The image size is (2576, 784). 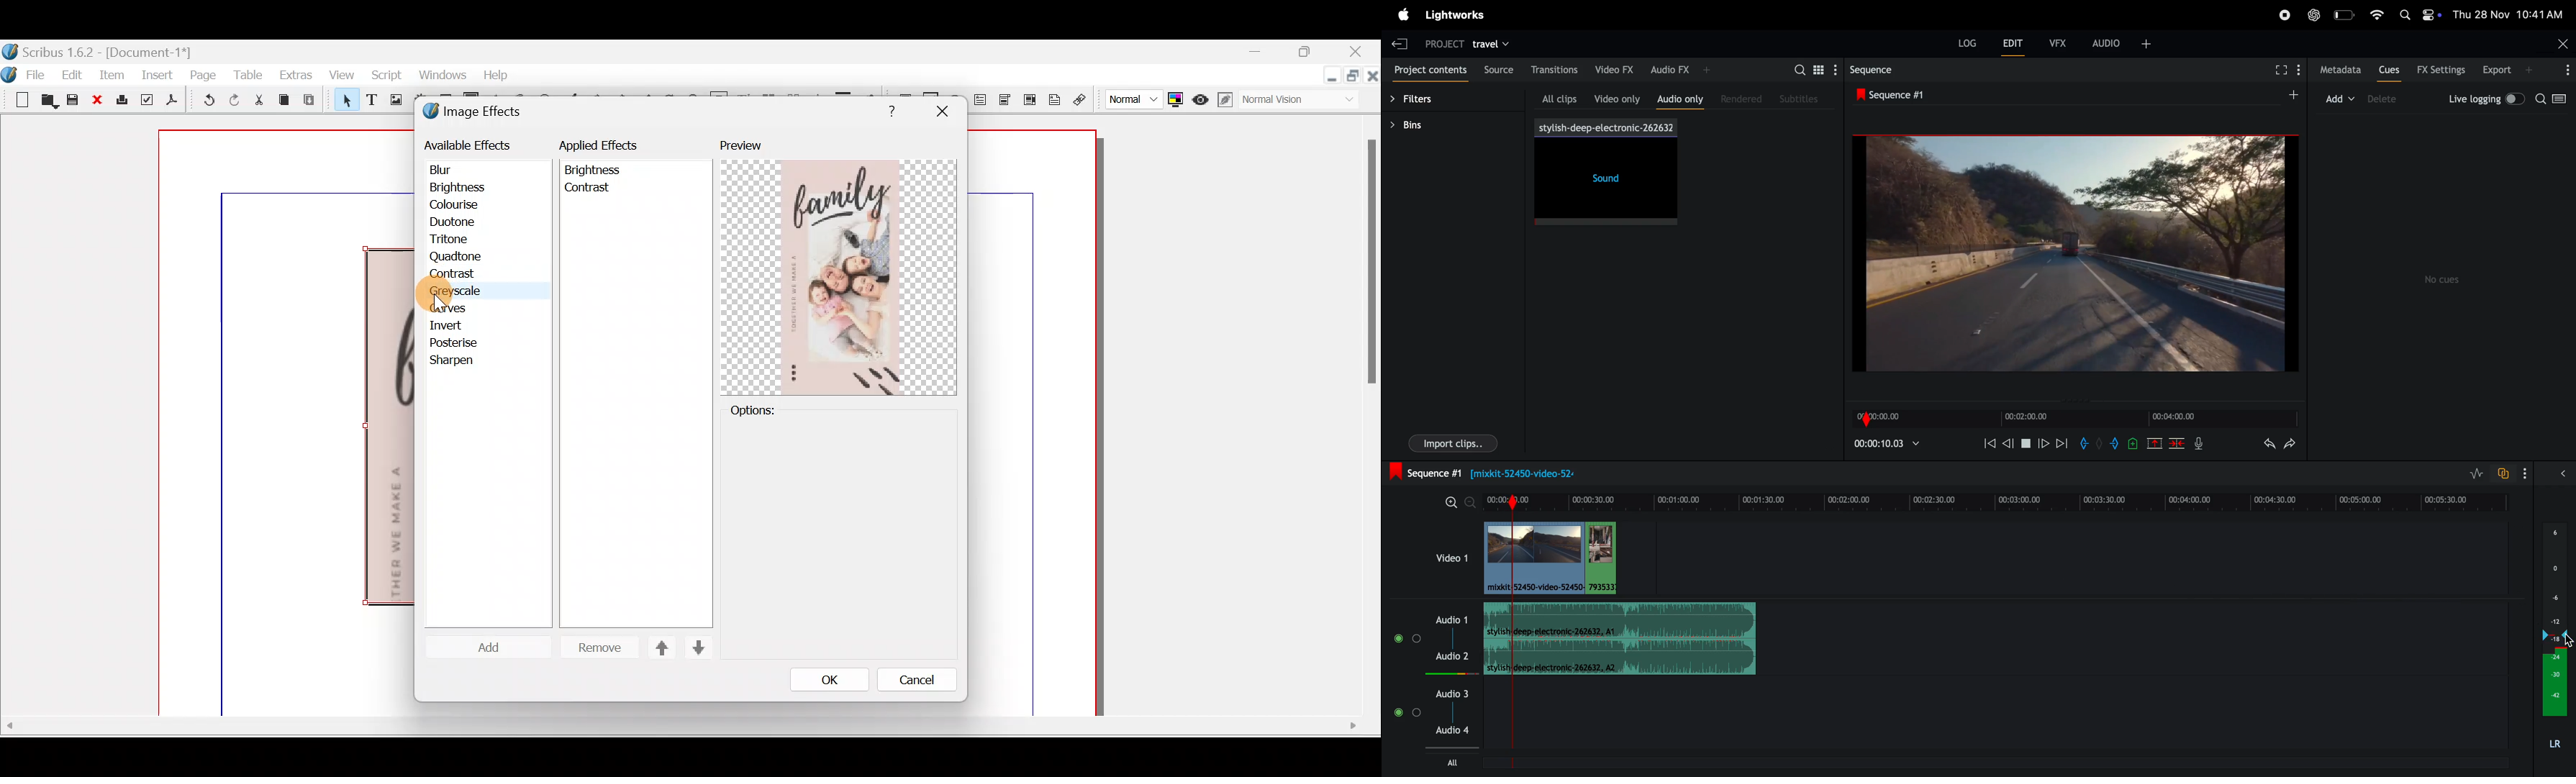 I want to click on project contents, so click(x=1429, y=67).